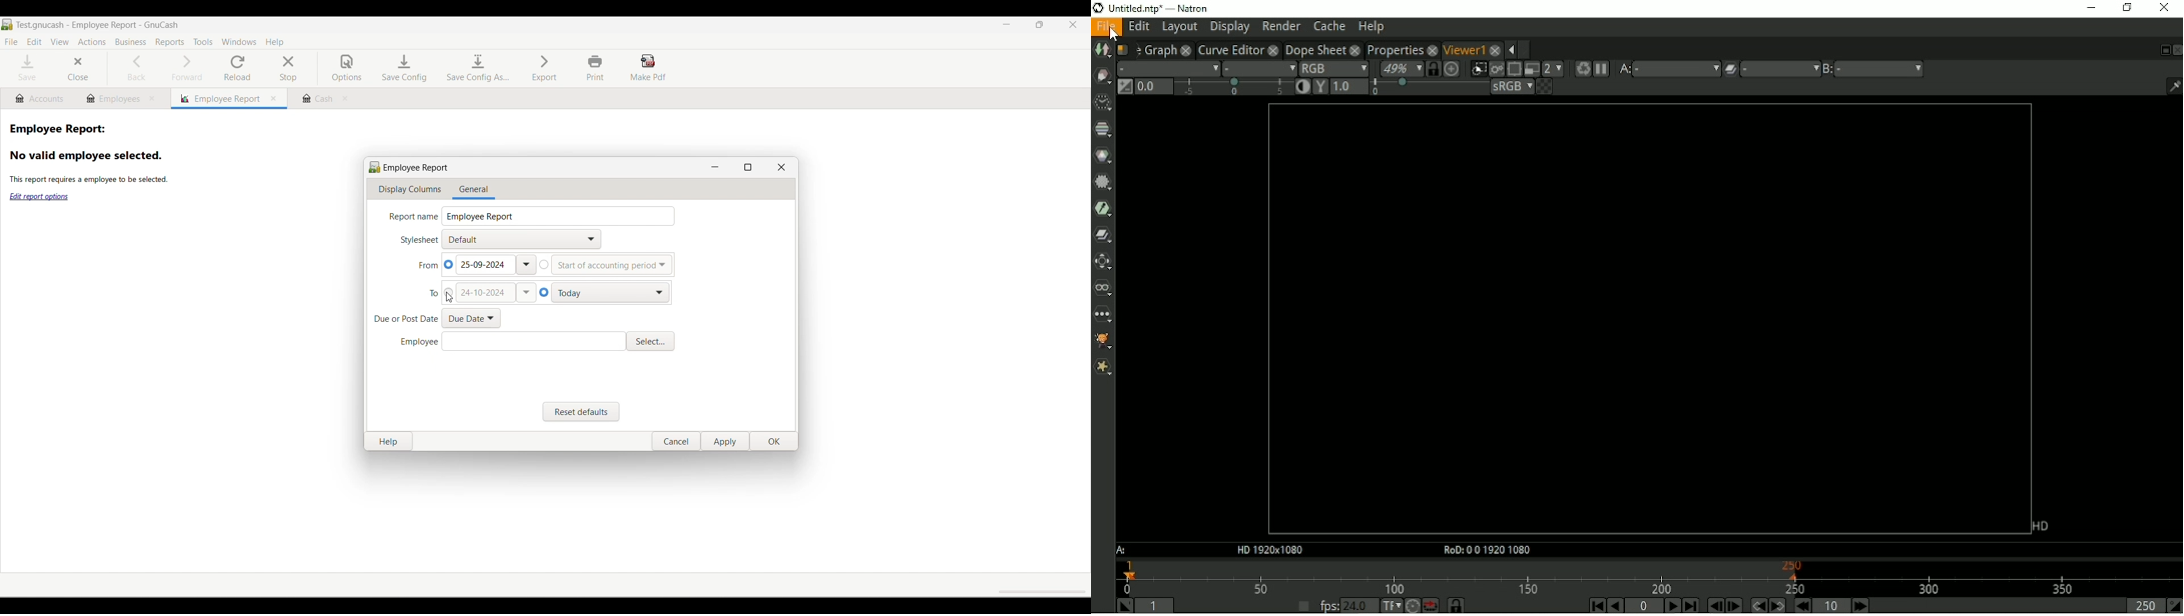  I want to click on GMIC, so click(1104, 342).